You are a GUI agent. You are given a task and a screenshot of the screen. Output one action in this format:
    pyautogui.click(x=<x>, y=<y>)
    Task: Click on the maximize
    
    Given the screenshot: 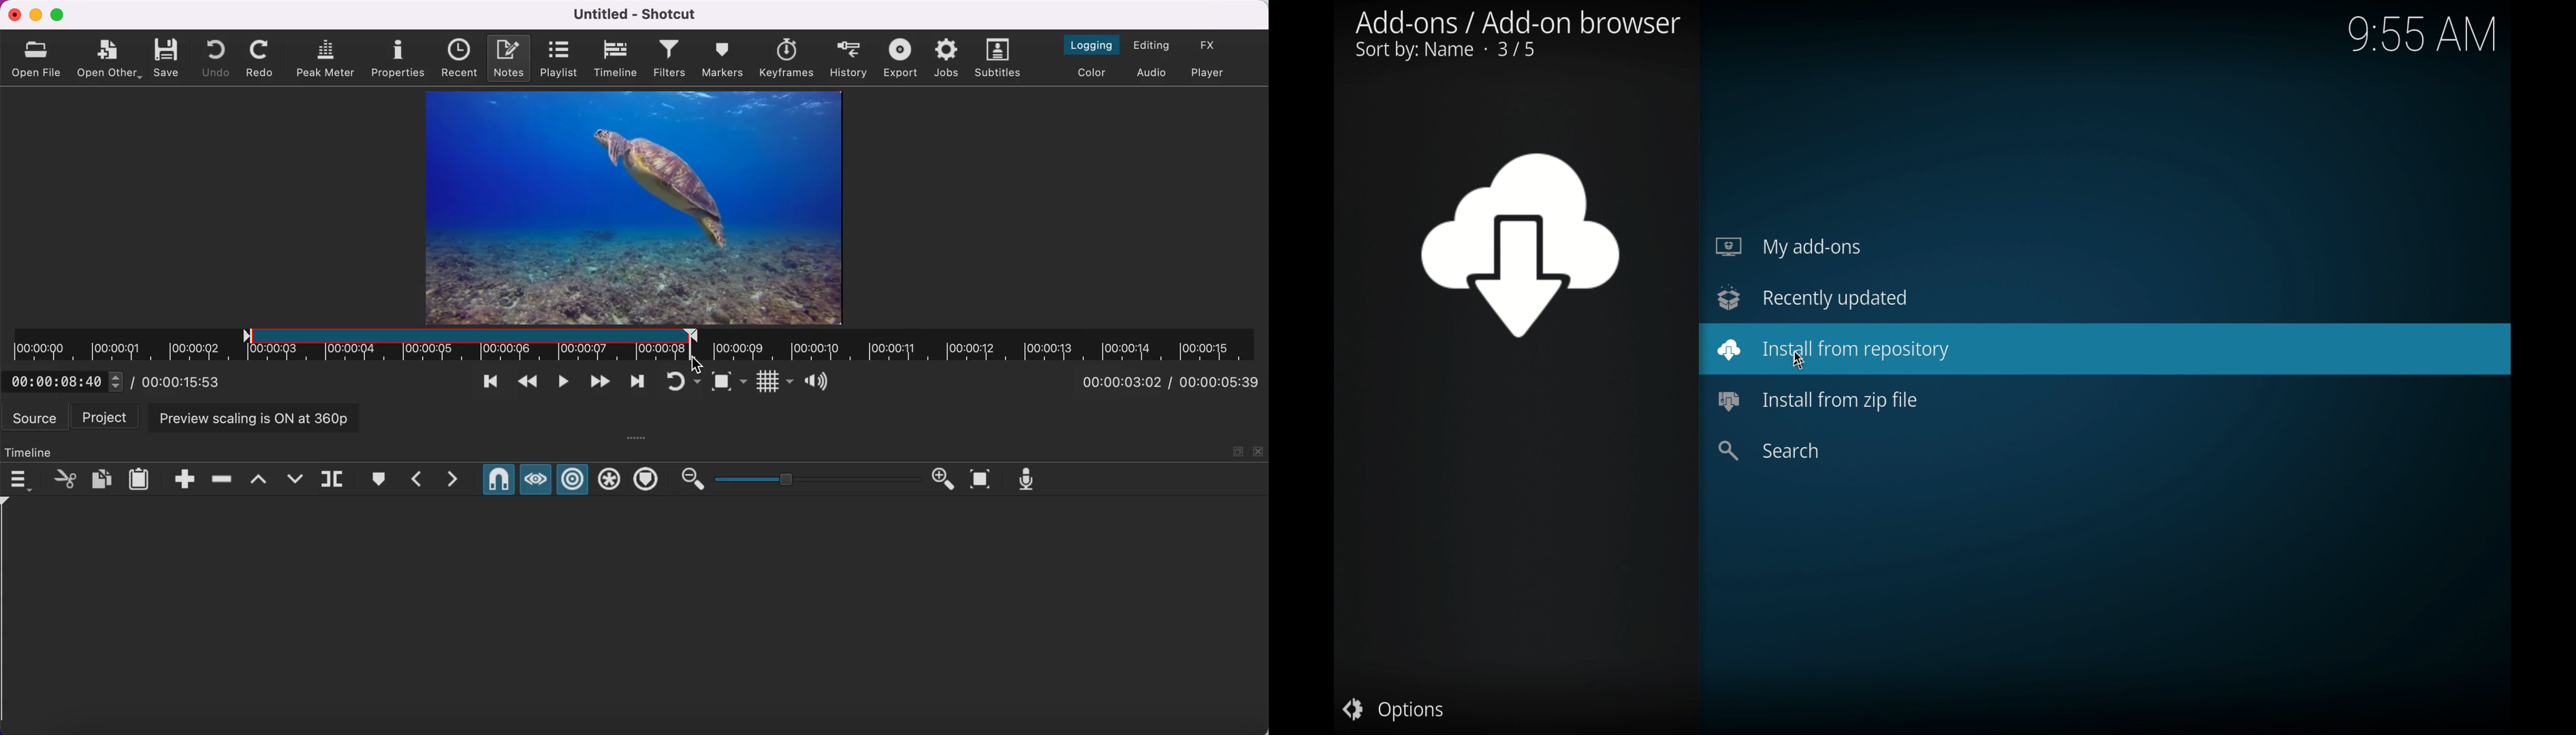 What is the action you would take?
    pyautogui.click(x=60, y=15)
    